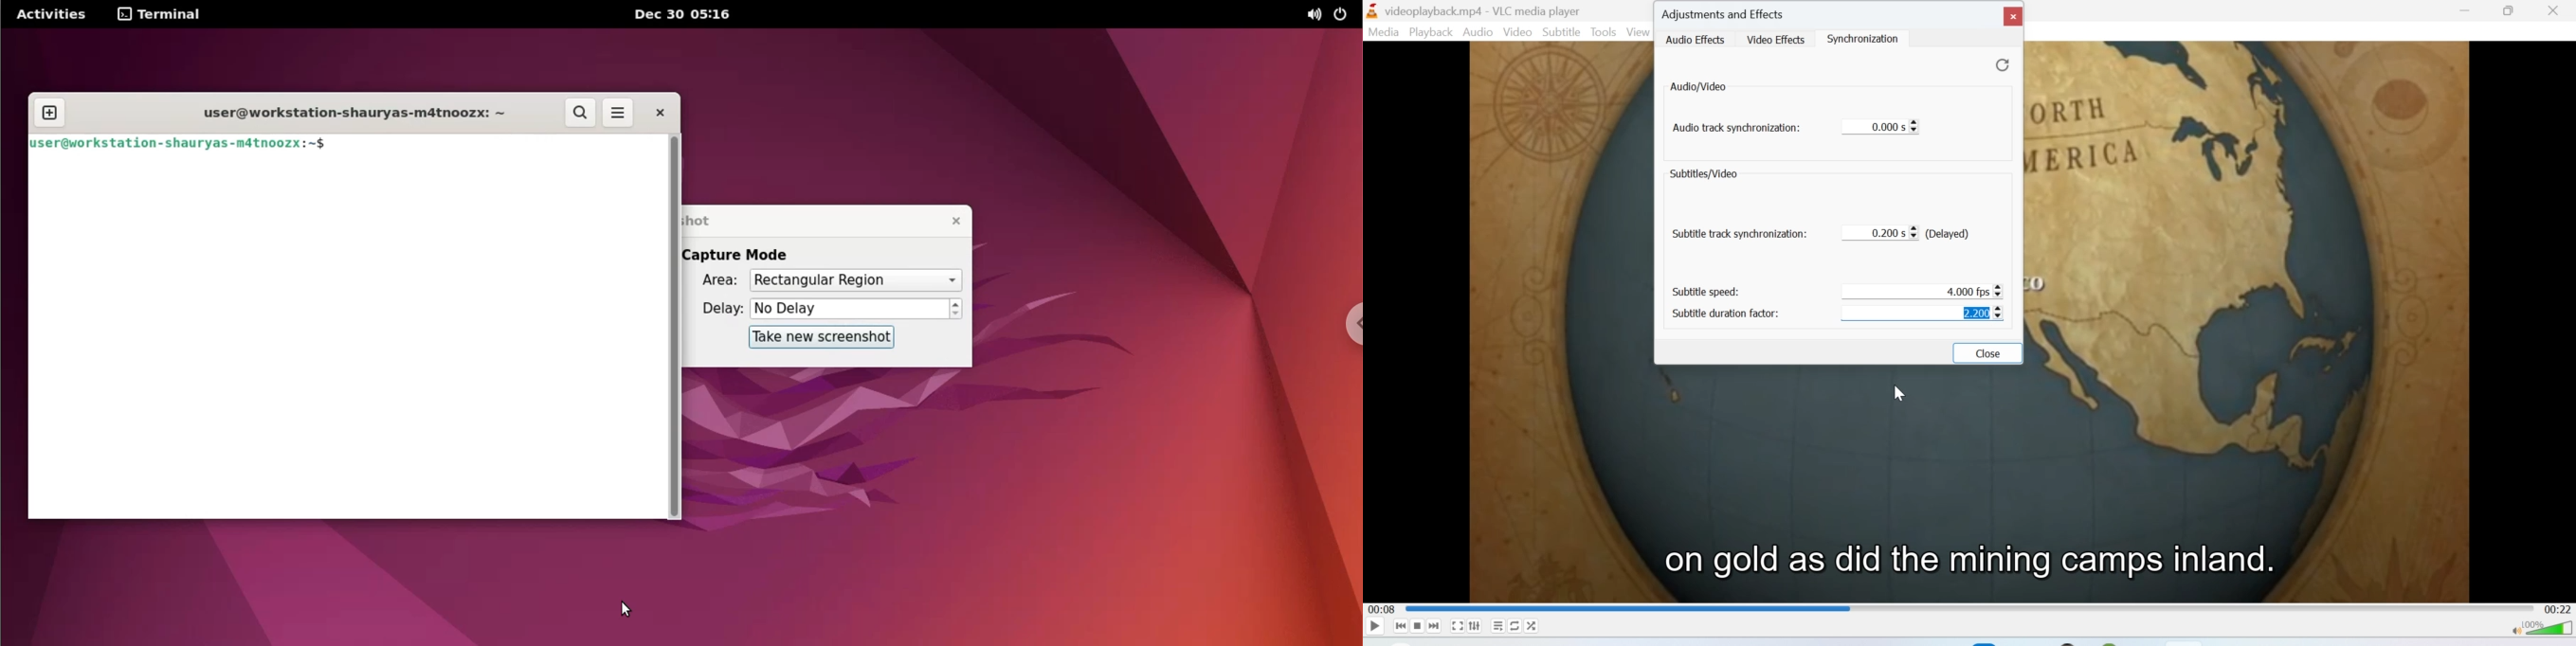 This screenshot has width=2576, height=672. I want to click on Maximize, so click(2510, 12).